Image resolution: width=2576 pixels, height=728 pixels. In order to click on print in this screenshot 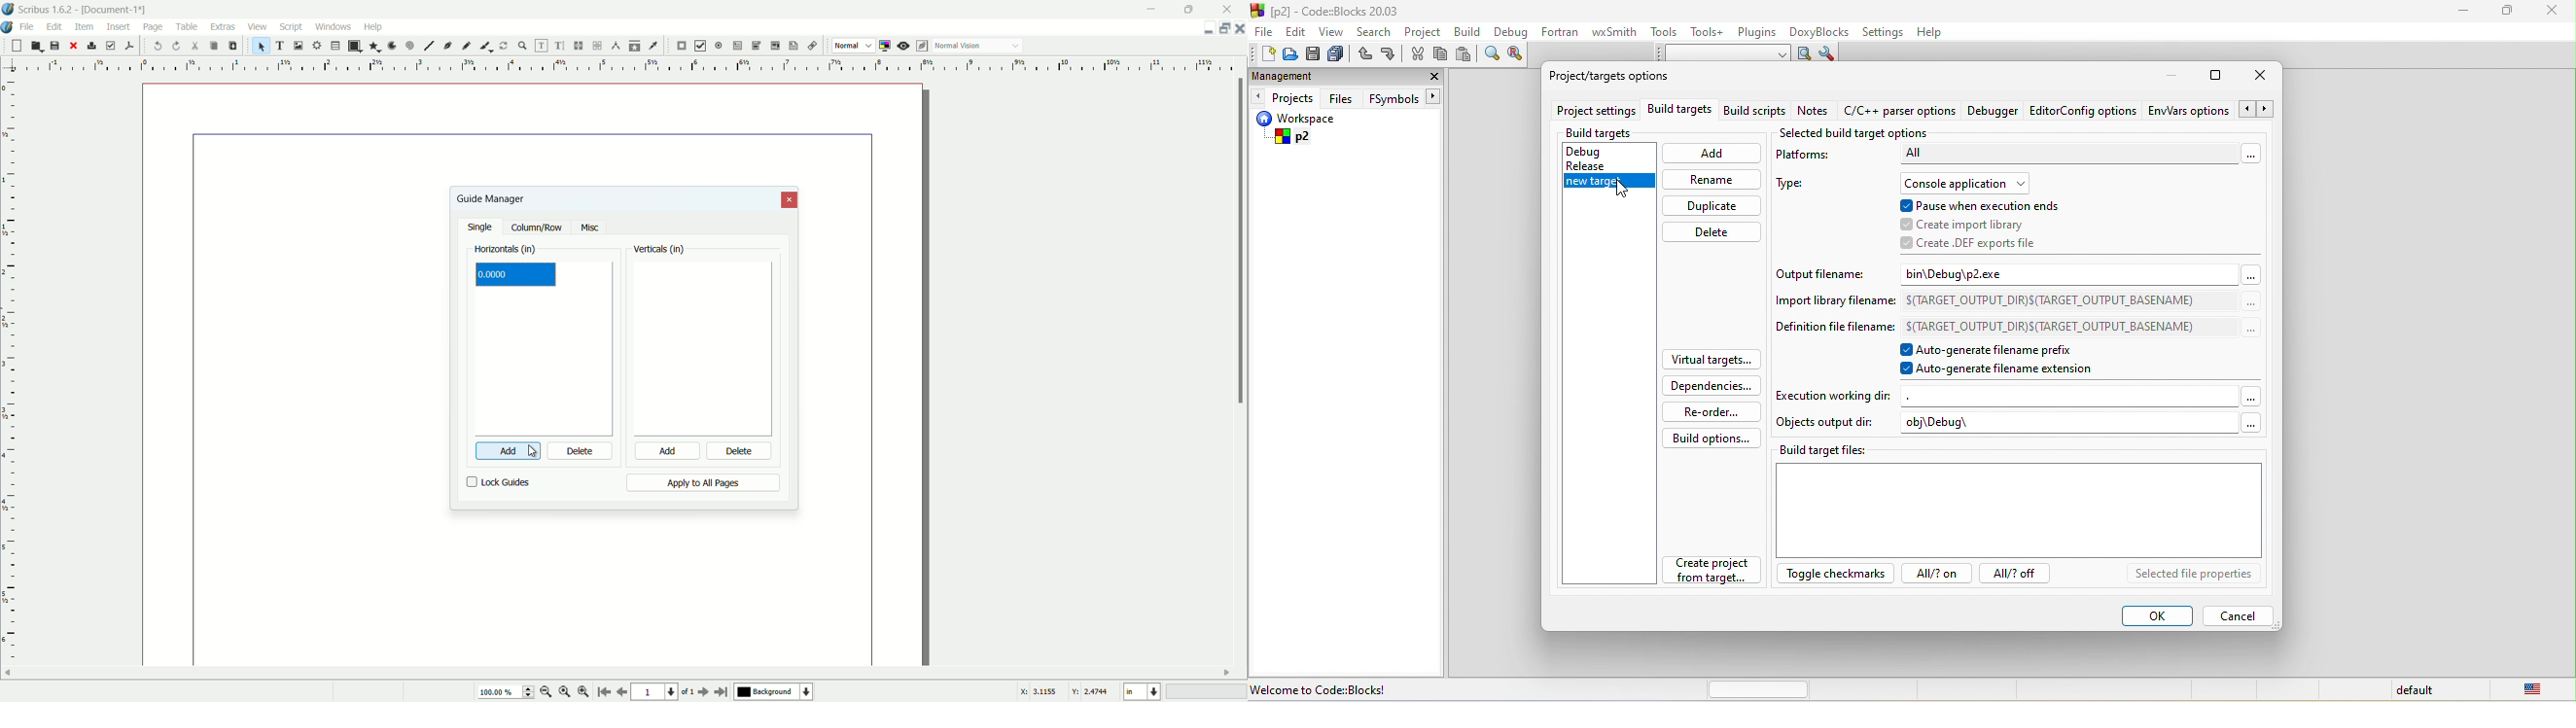, I will do `click(92, 46)`.